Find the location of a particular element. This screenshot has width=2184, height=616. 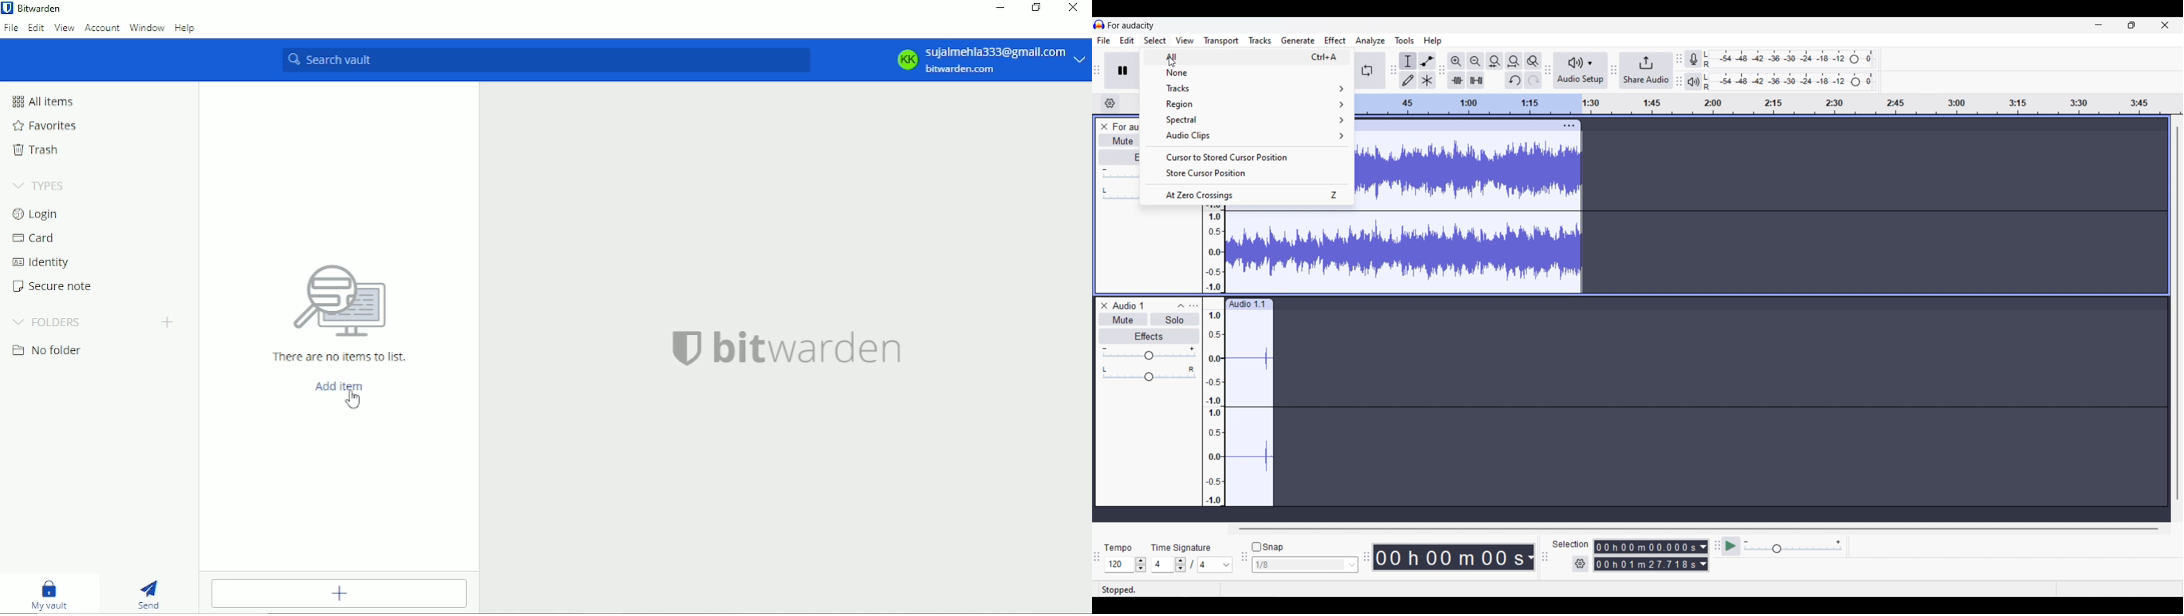

bitwarden is located at coordinates (785, 346).